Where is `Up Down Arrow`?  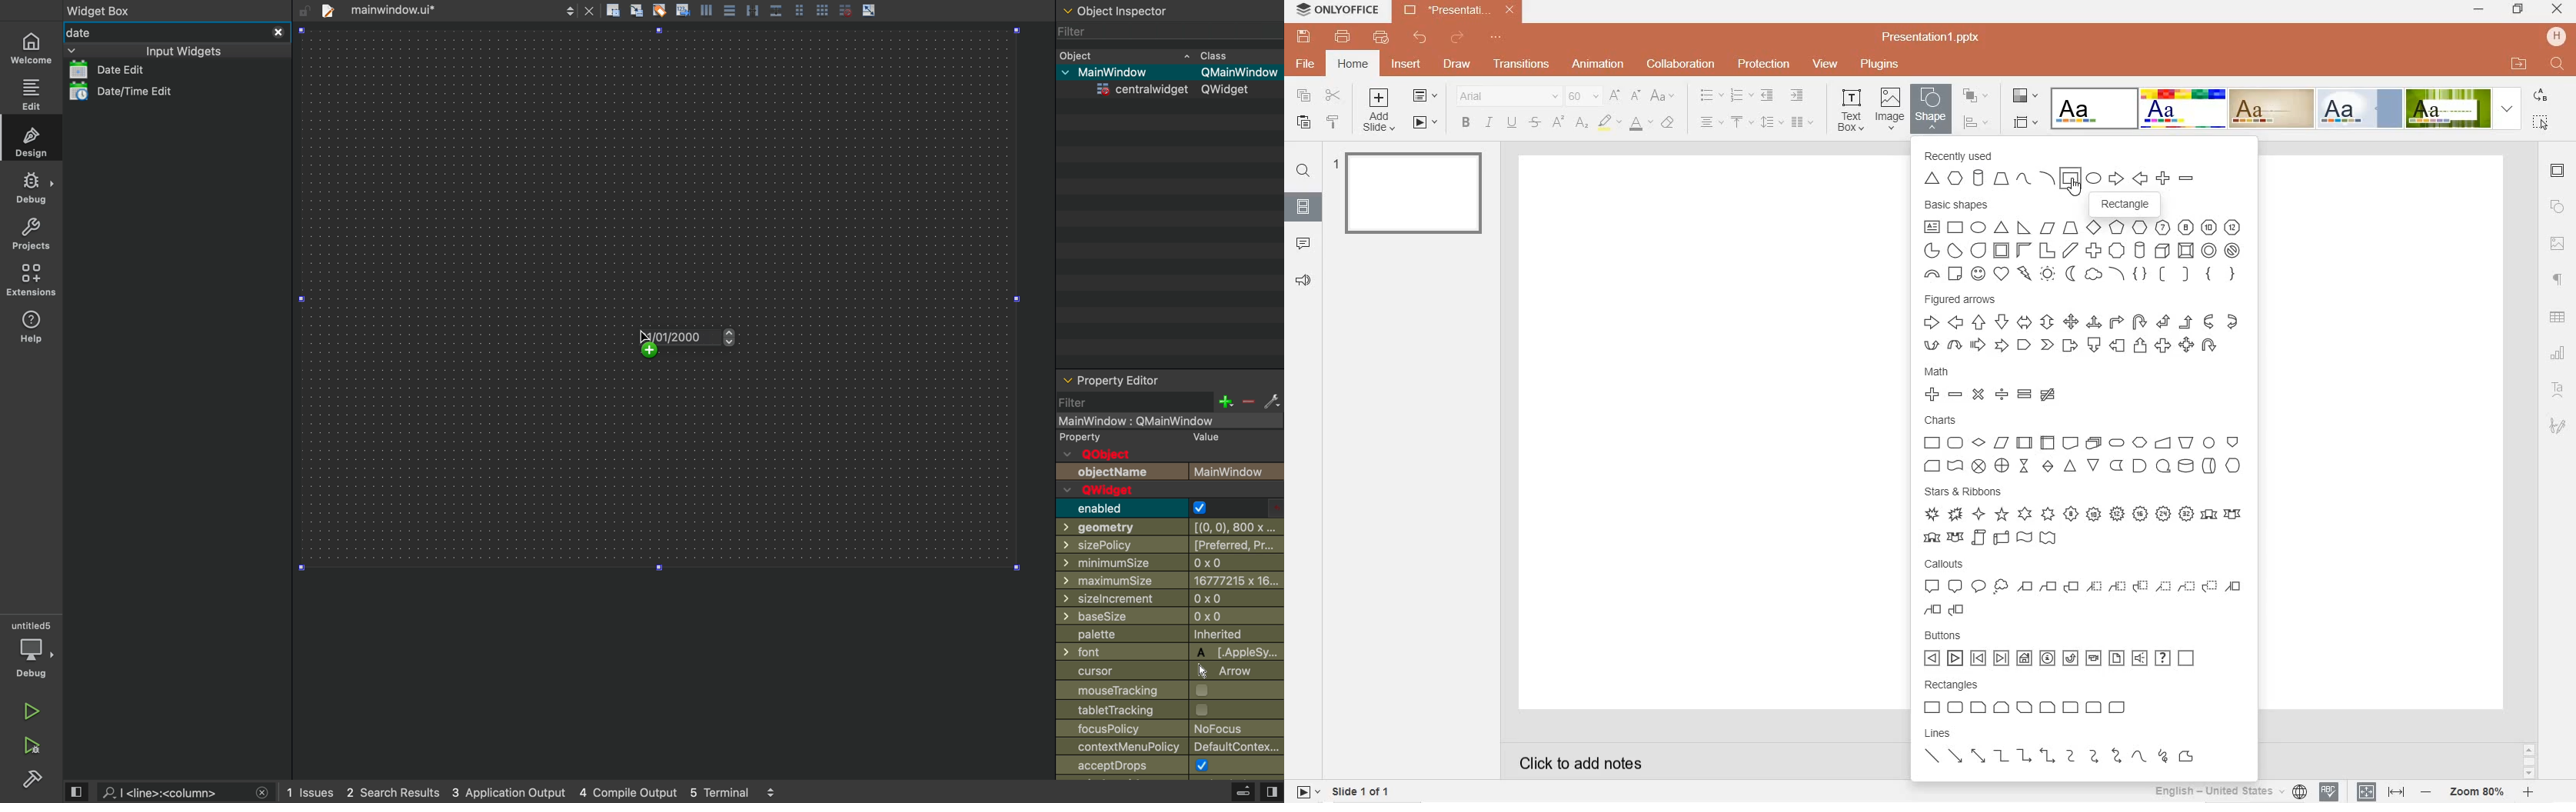 Up Down Arrow is located at coordinates (2048, 324).